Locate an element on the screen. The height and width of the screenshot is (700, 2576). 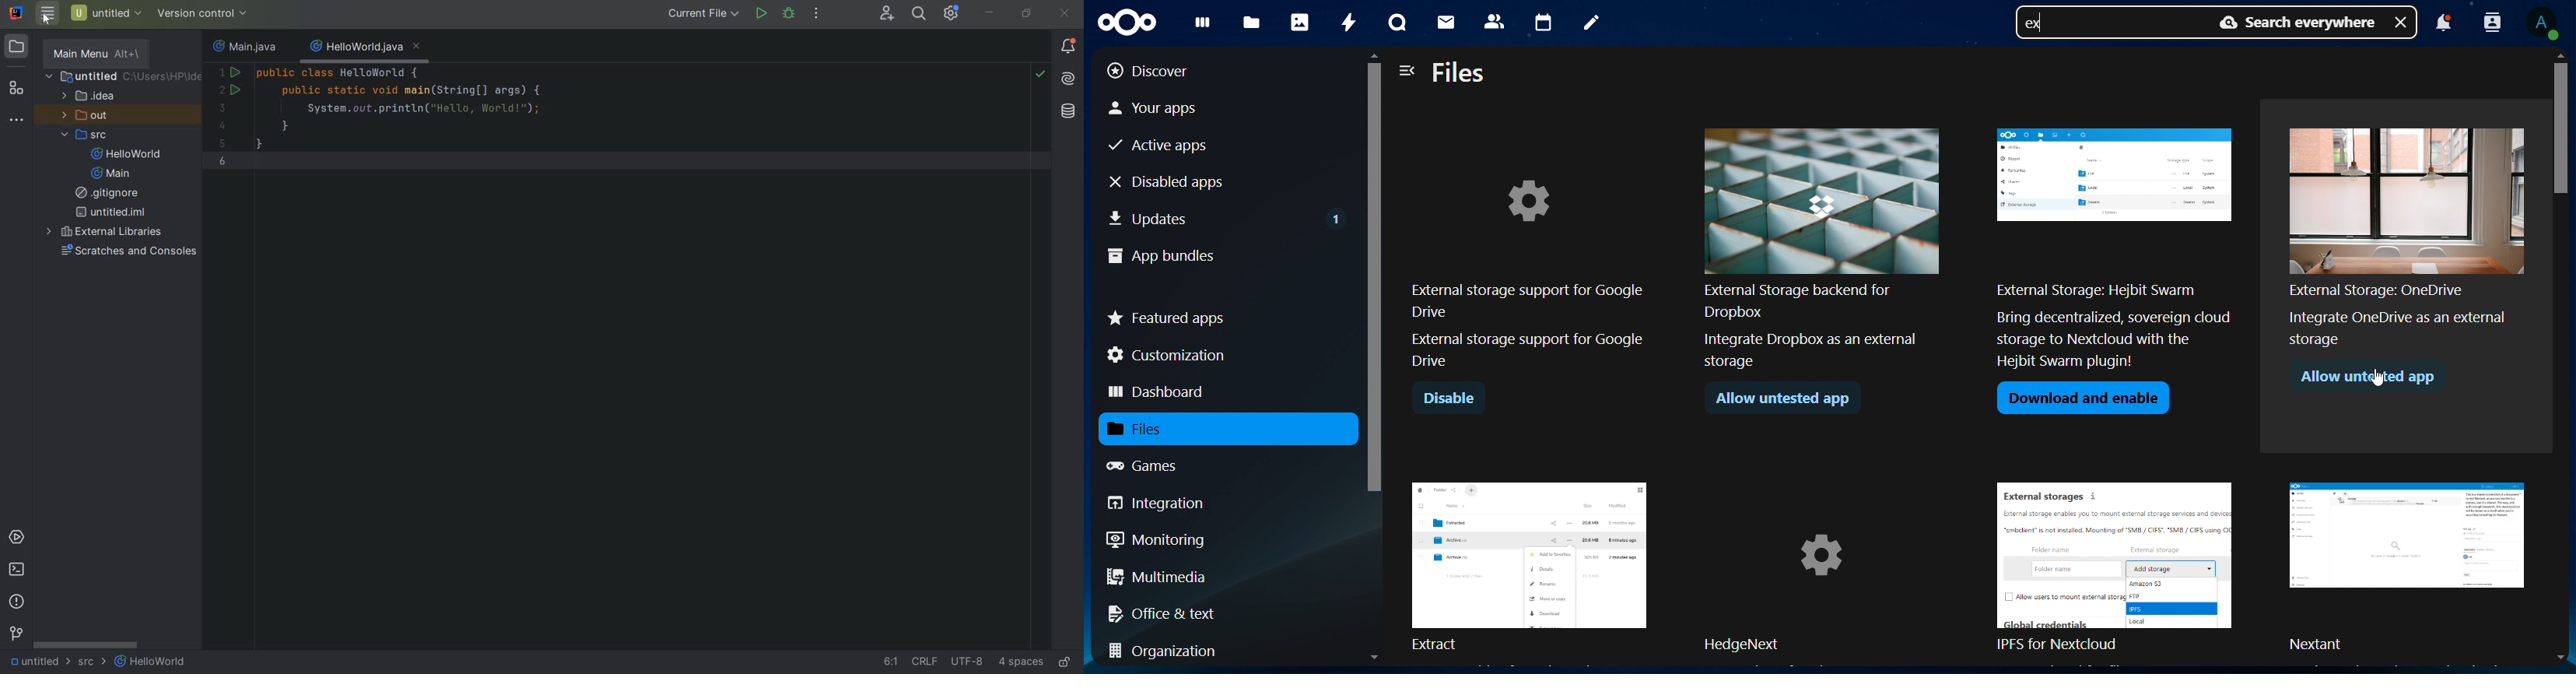
view profile is located at coordinates (2547, 23).